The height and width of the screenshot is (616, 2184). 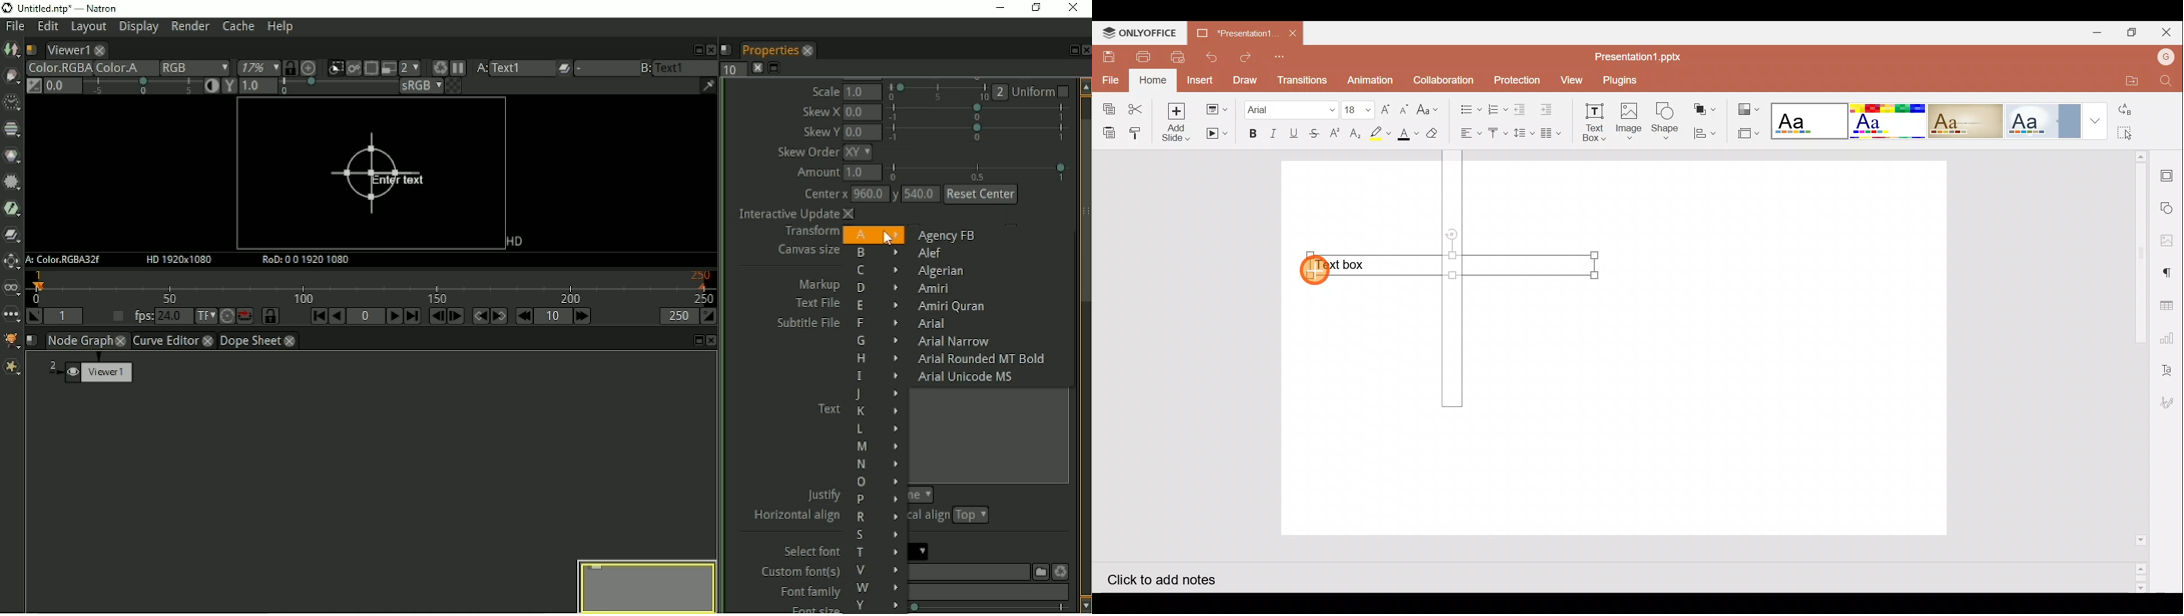 What do you see at coordinates (2126, 80) in the screenshot?
I see `Open file location` at bounding box center [2126, 80].